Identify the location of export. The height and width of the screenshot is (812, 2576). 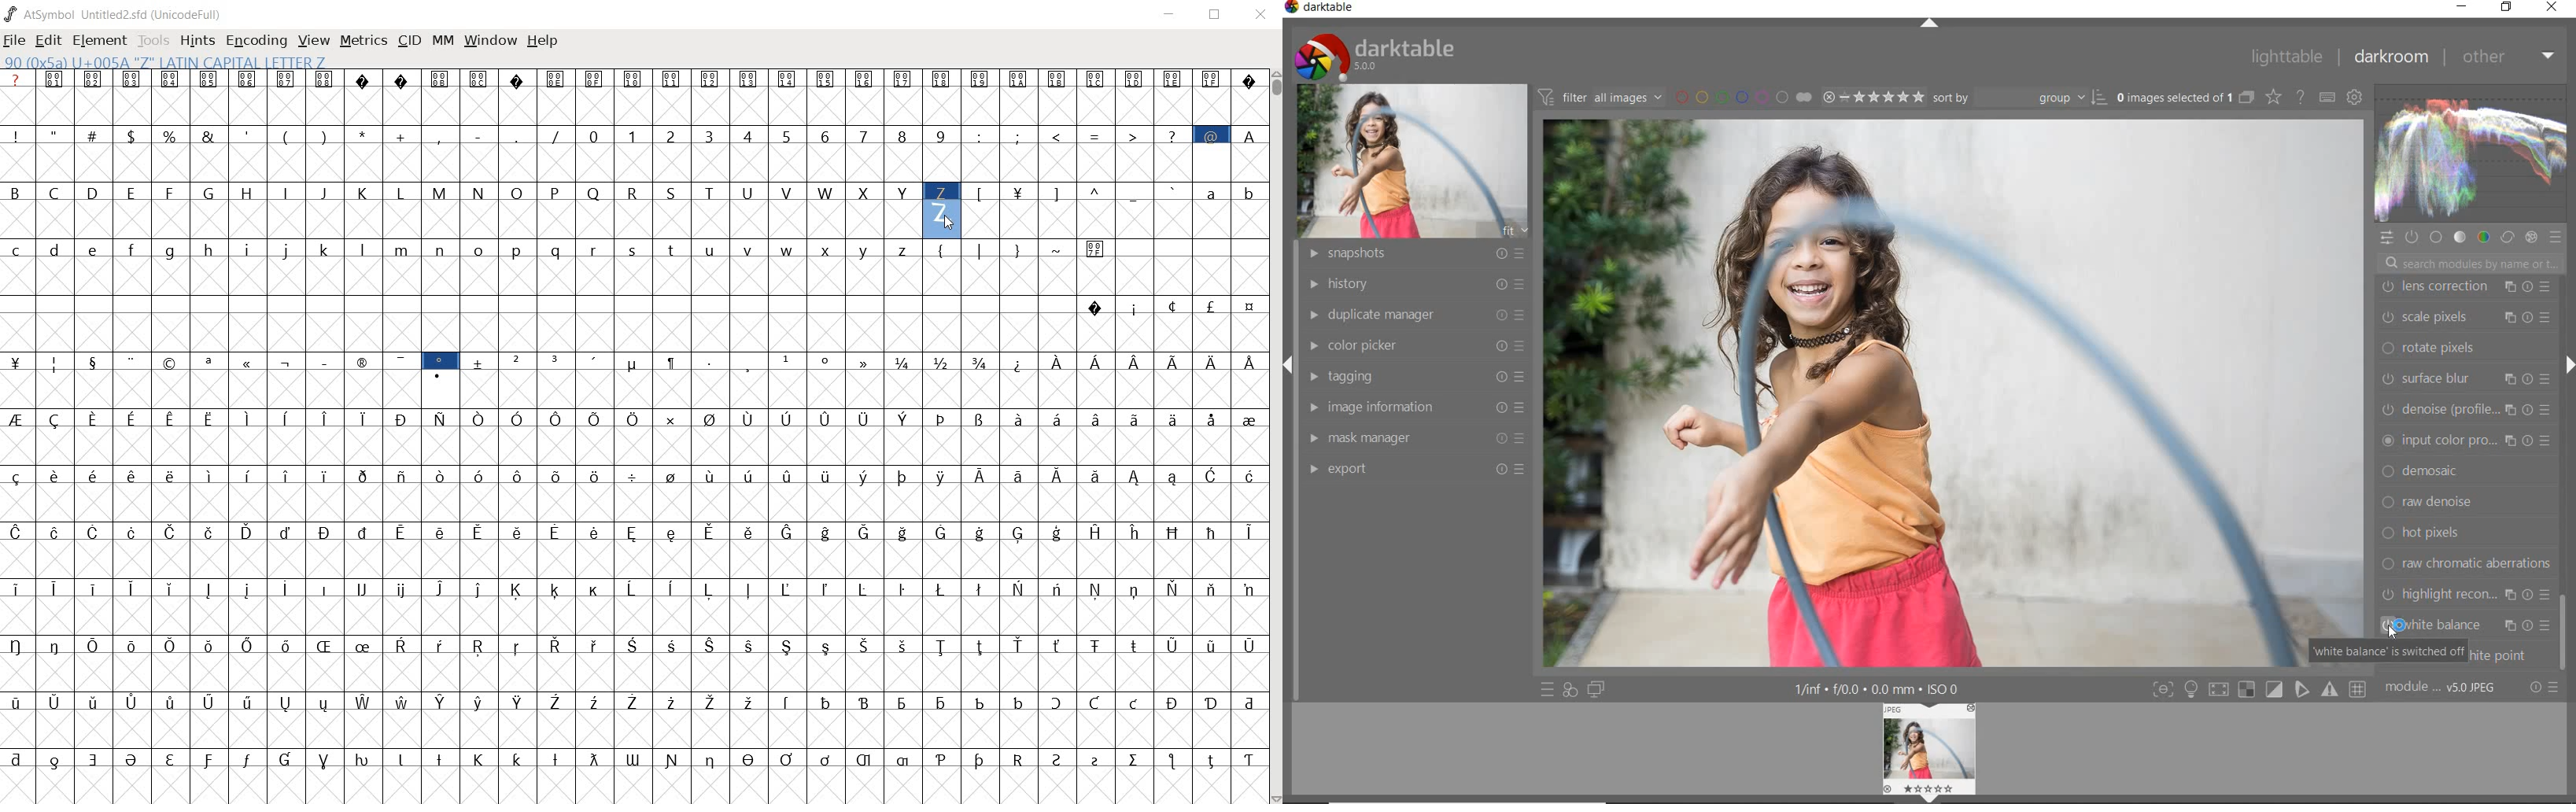
(1416, 469).